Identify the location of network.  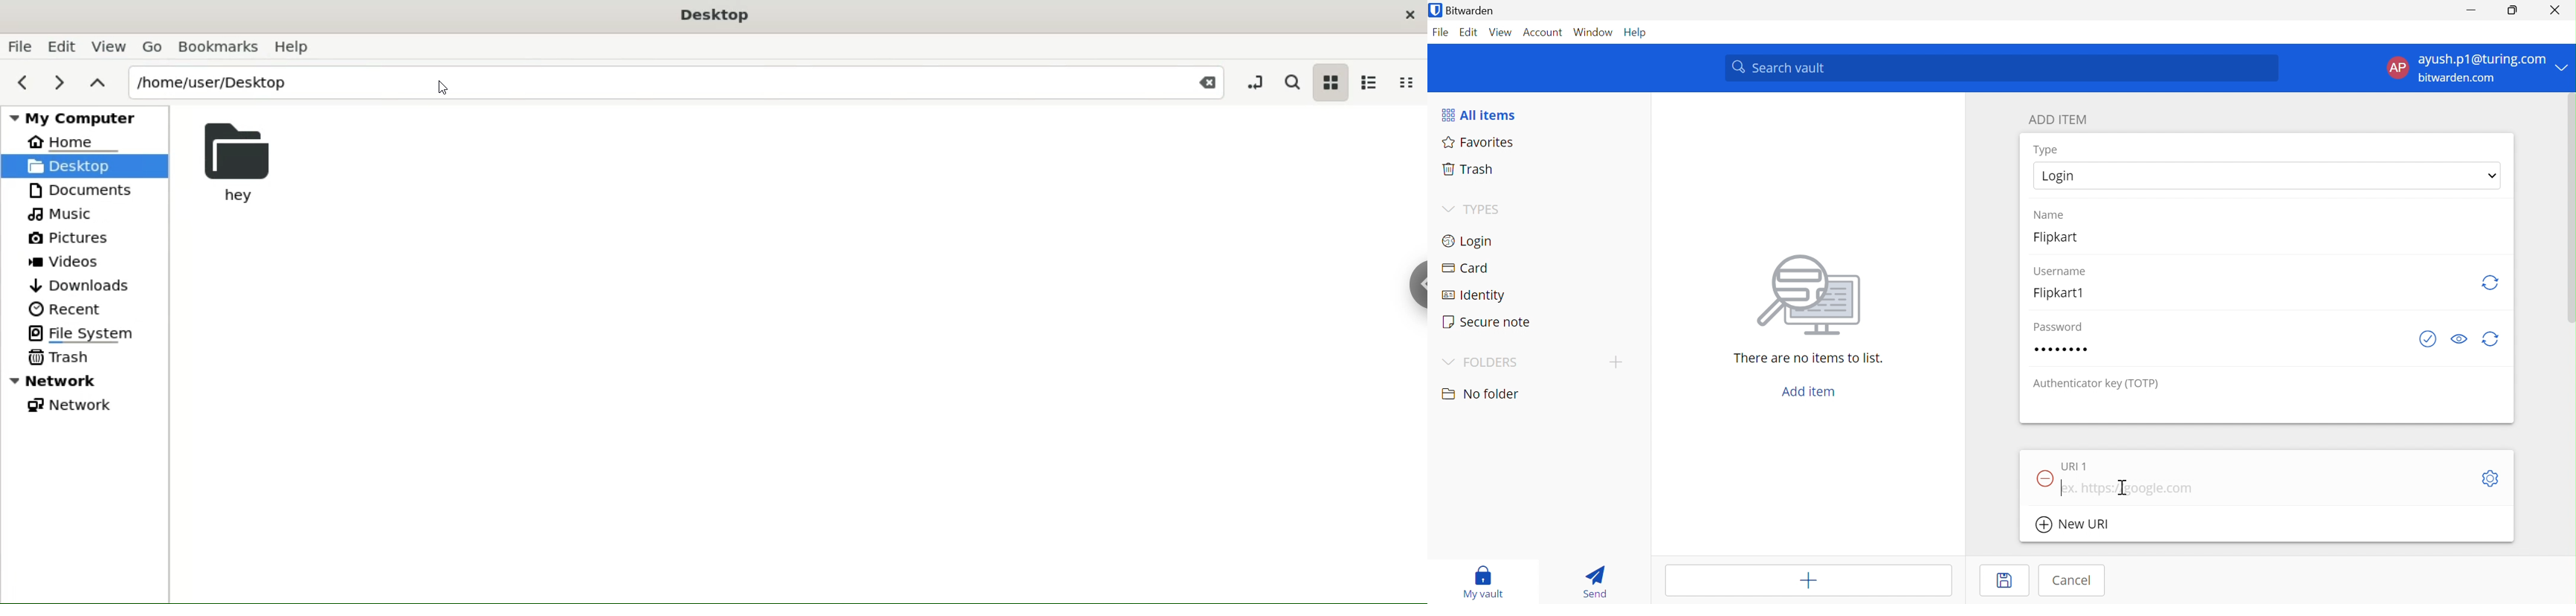
(72, 405).